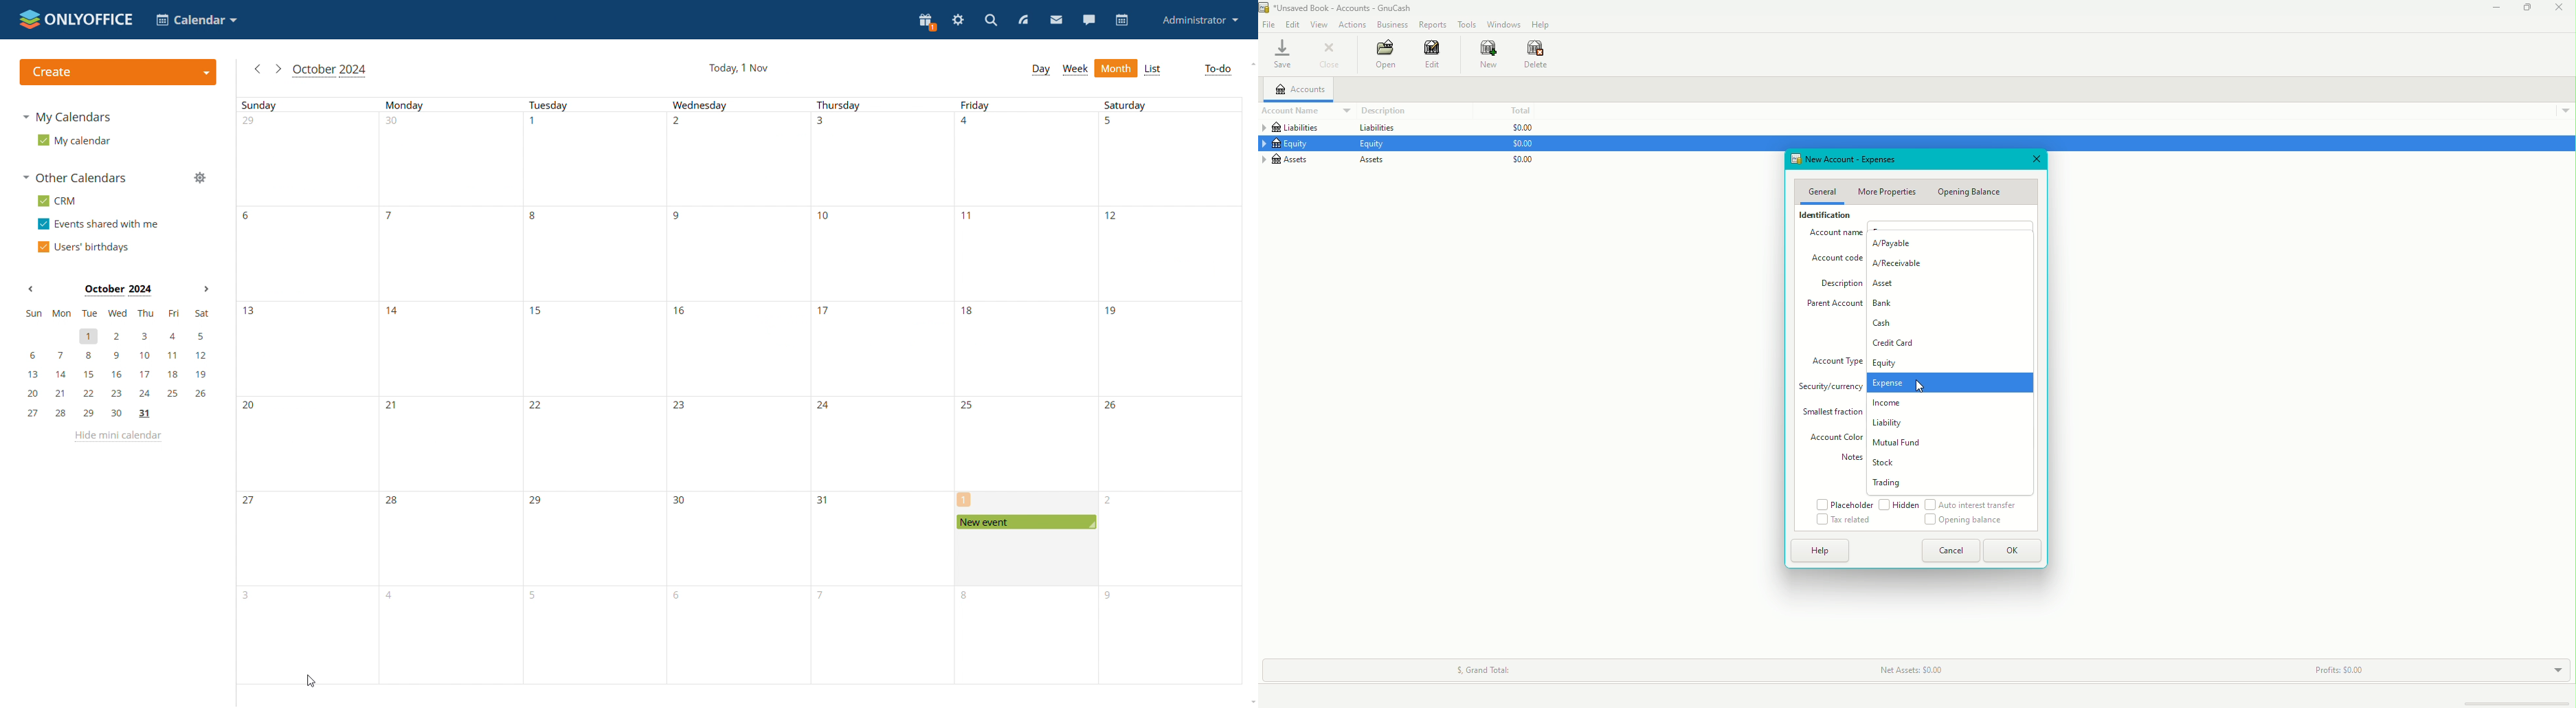 This screenshot has height=728, width=2576. What do you see at coordinates (1123, 20) in the screenshot?
I see `calendar` at bounding box center [1123, 20].